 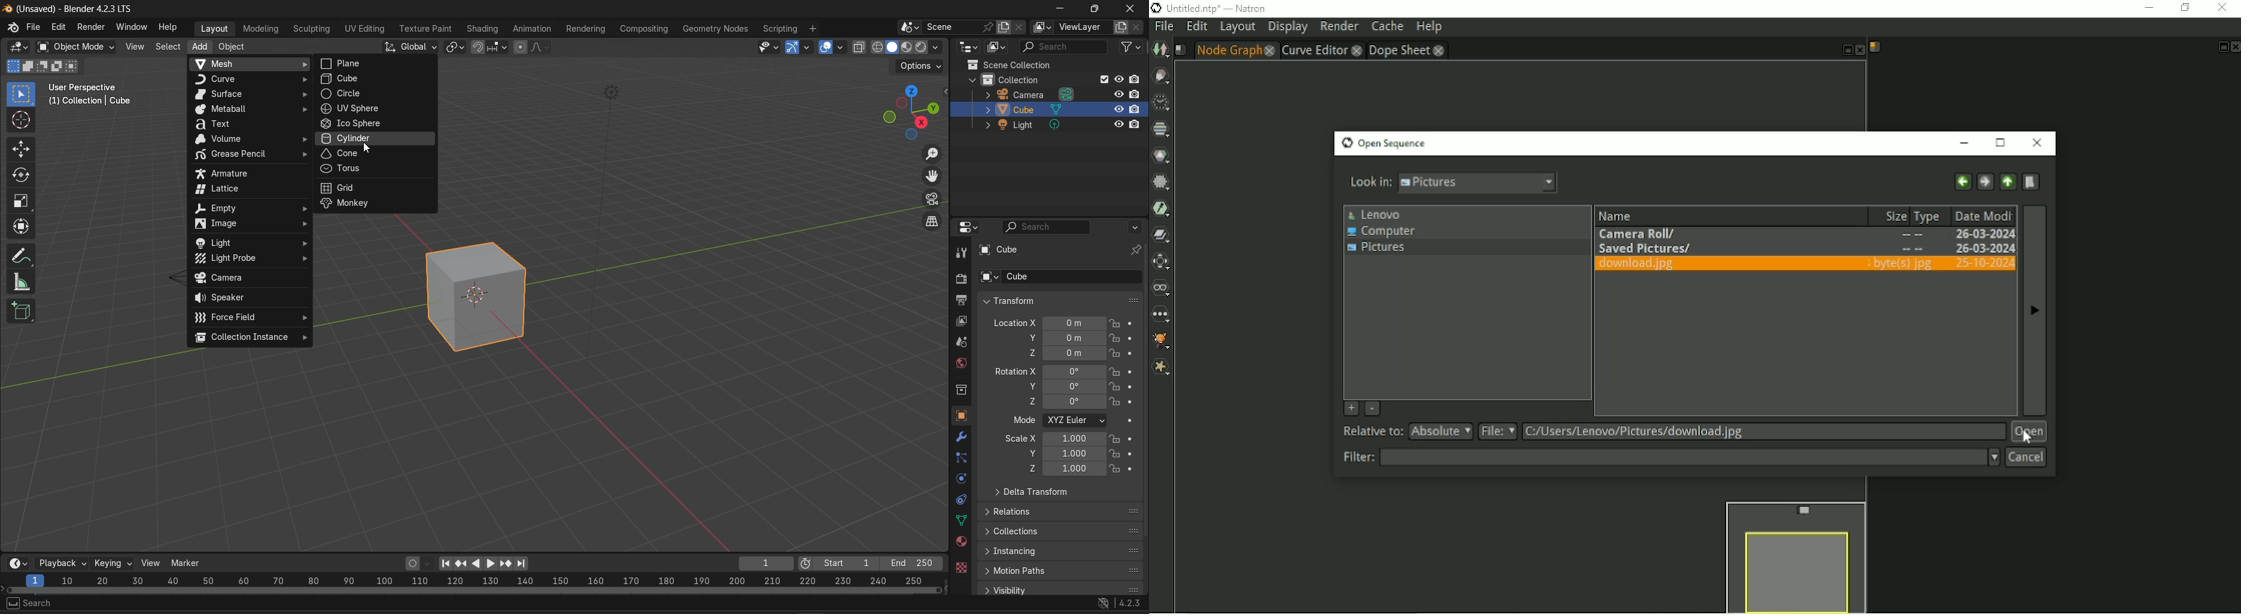 I want to click on lock rotation, so click(x=1116, y=372).